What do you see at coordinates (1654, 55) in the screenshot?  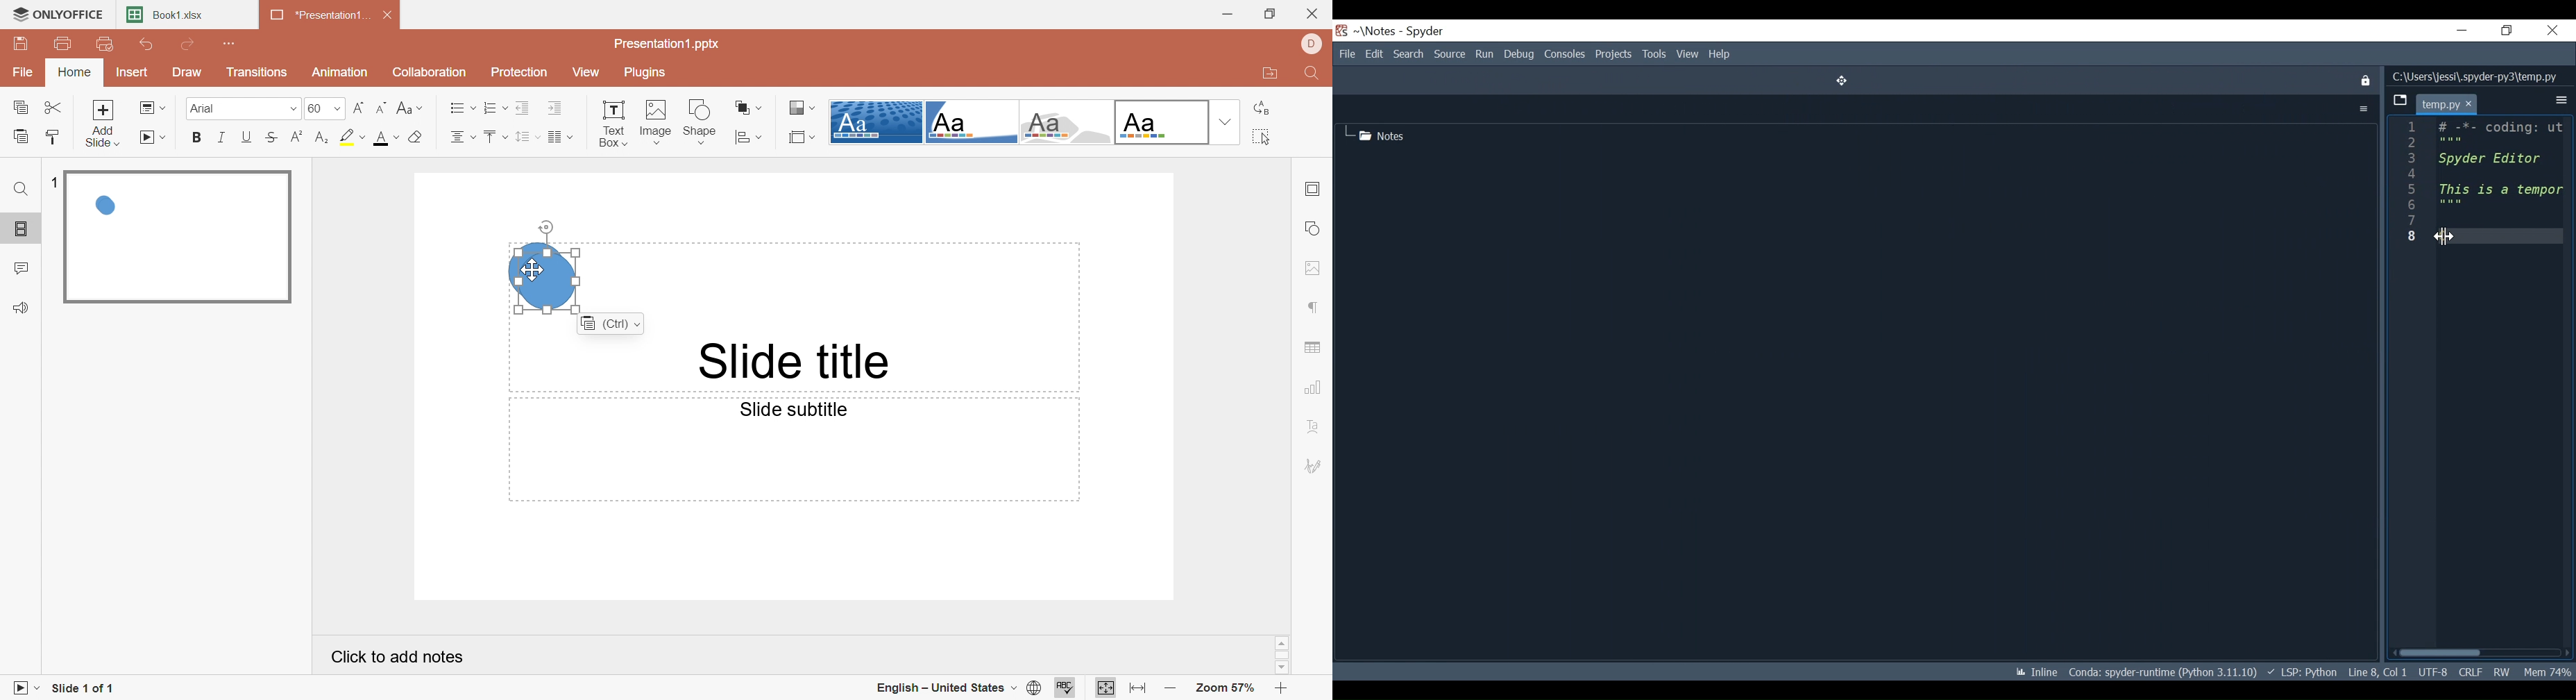 I see `Tools` at bounding box center [1654, 55].